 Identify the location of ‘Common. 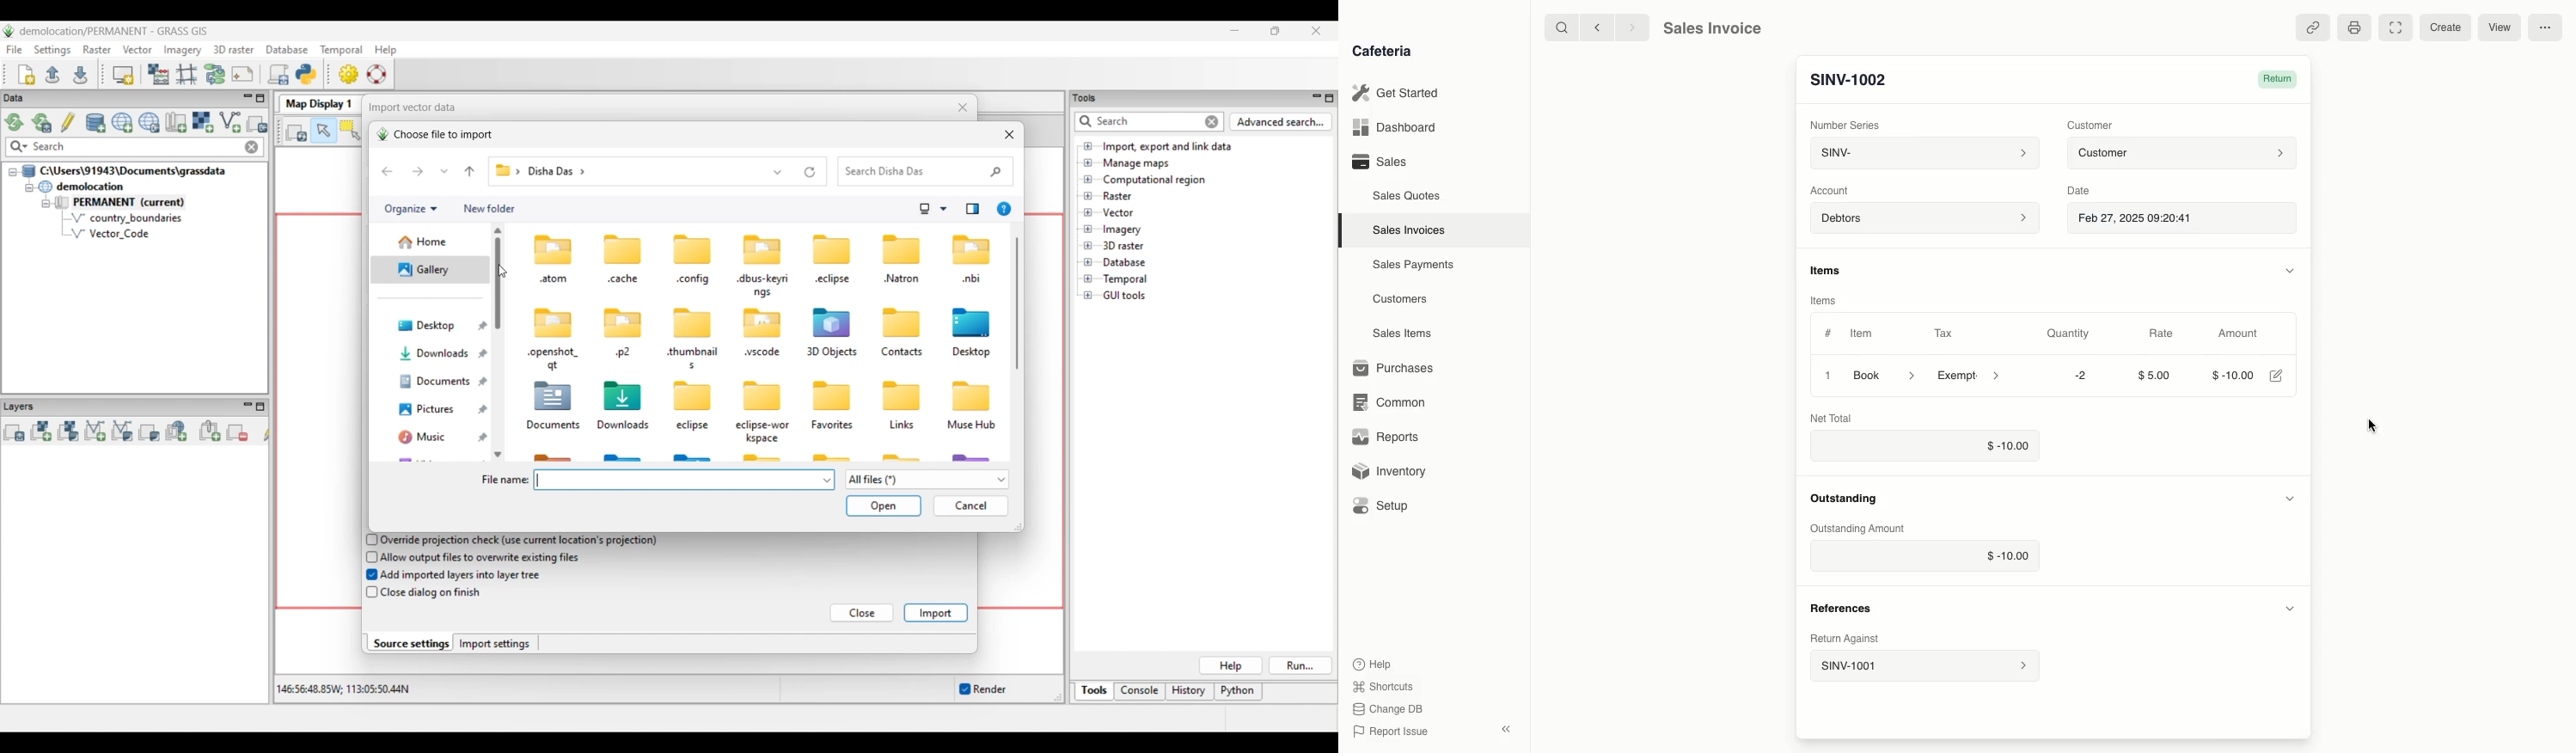
(1390, 401).